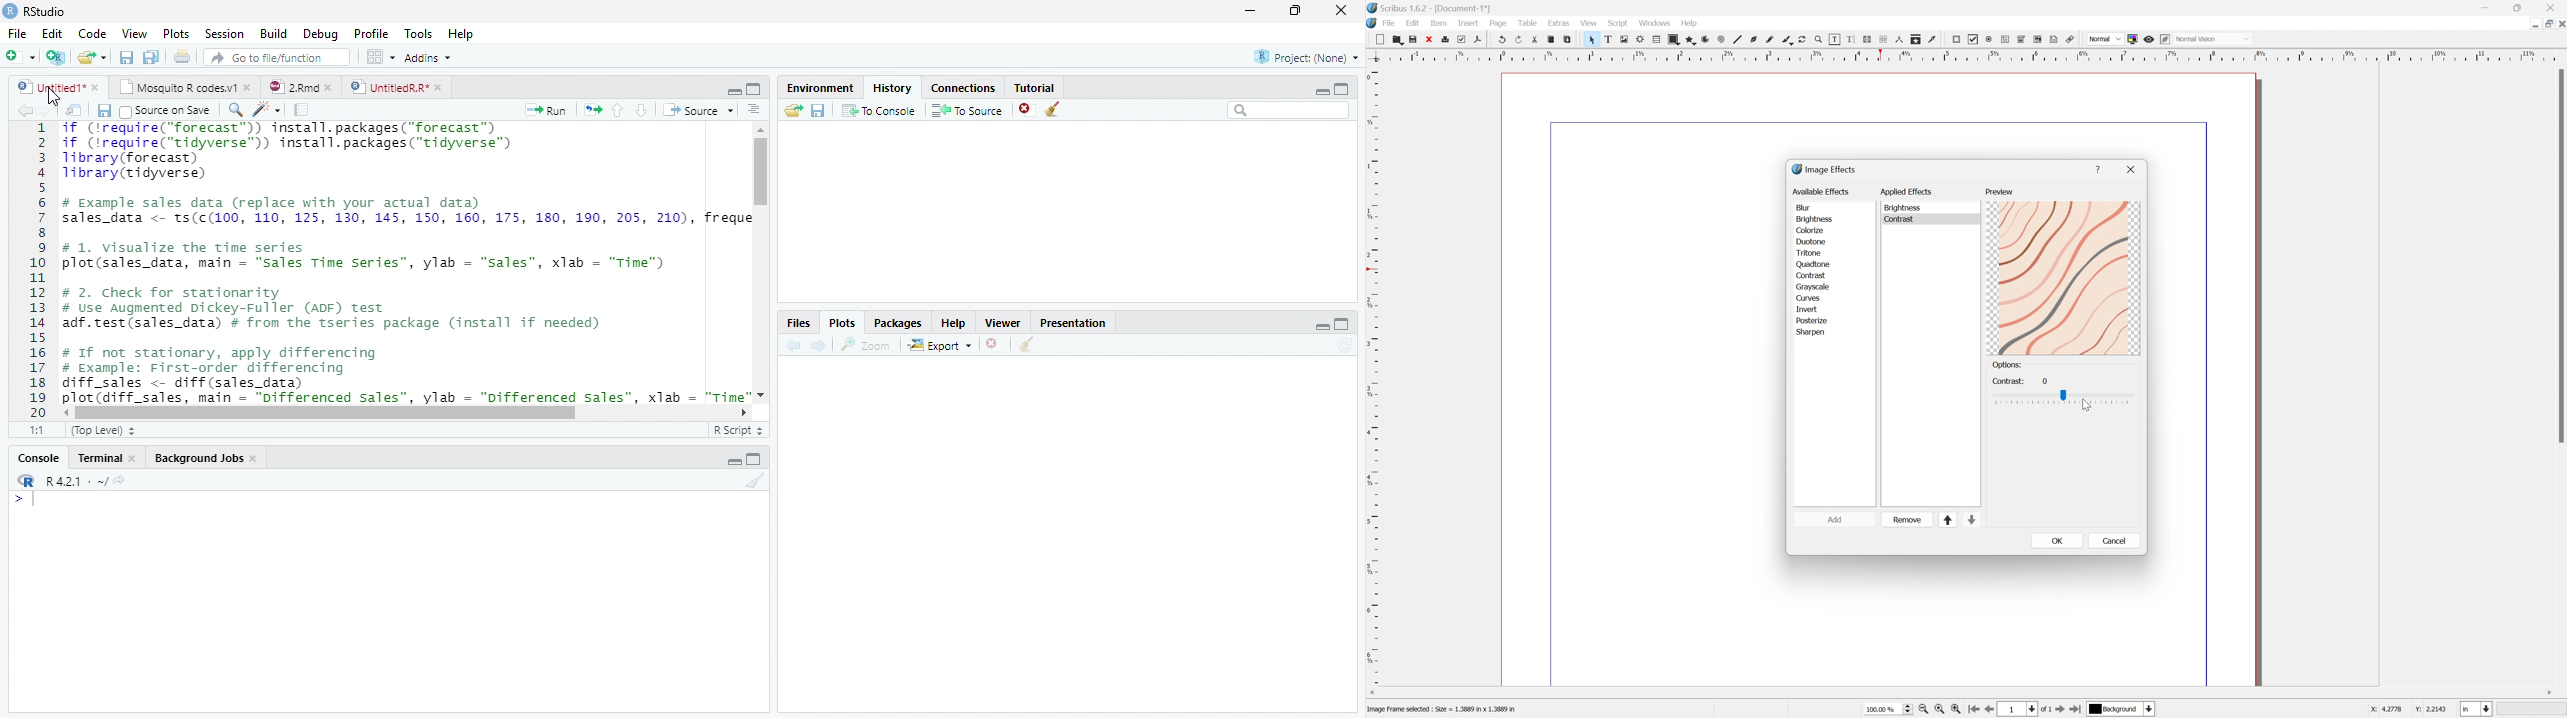 This screenshot has height=728, width=2576. I want to click on Zoom In, so click(1958, 711).